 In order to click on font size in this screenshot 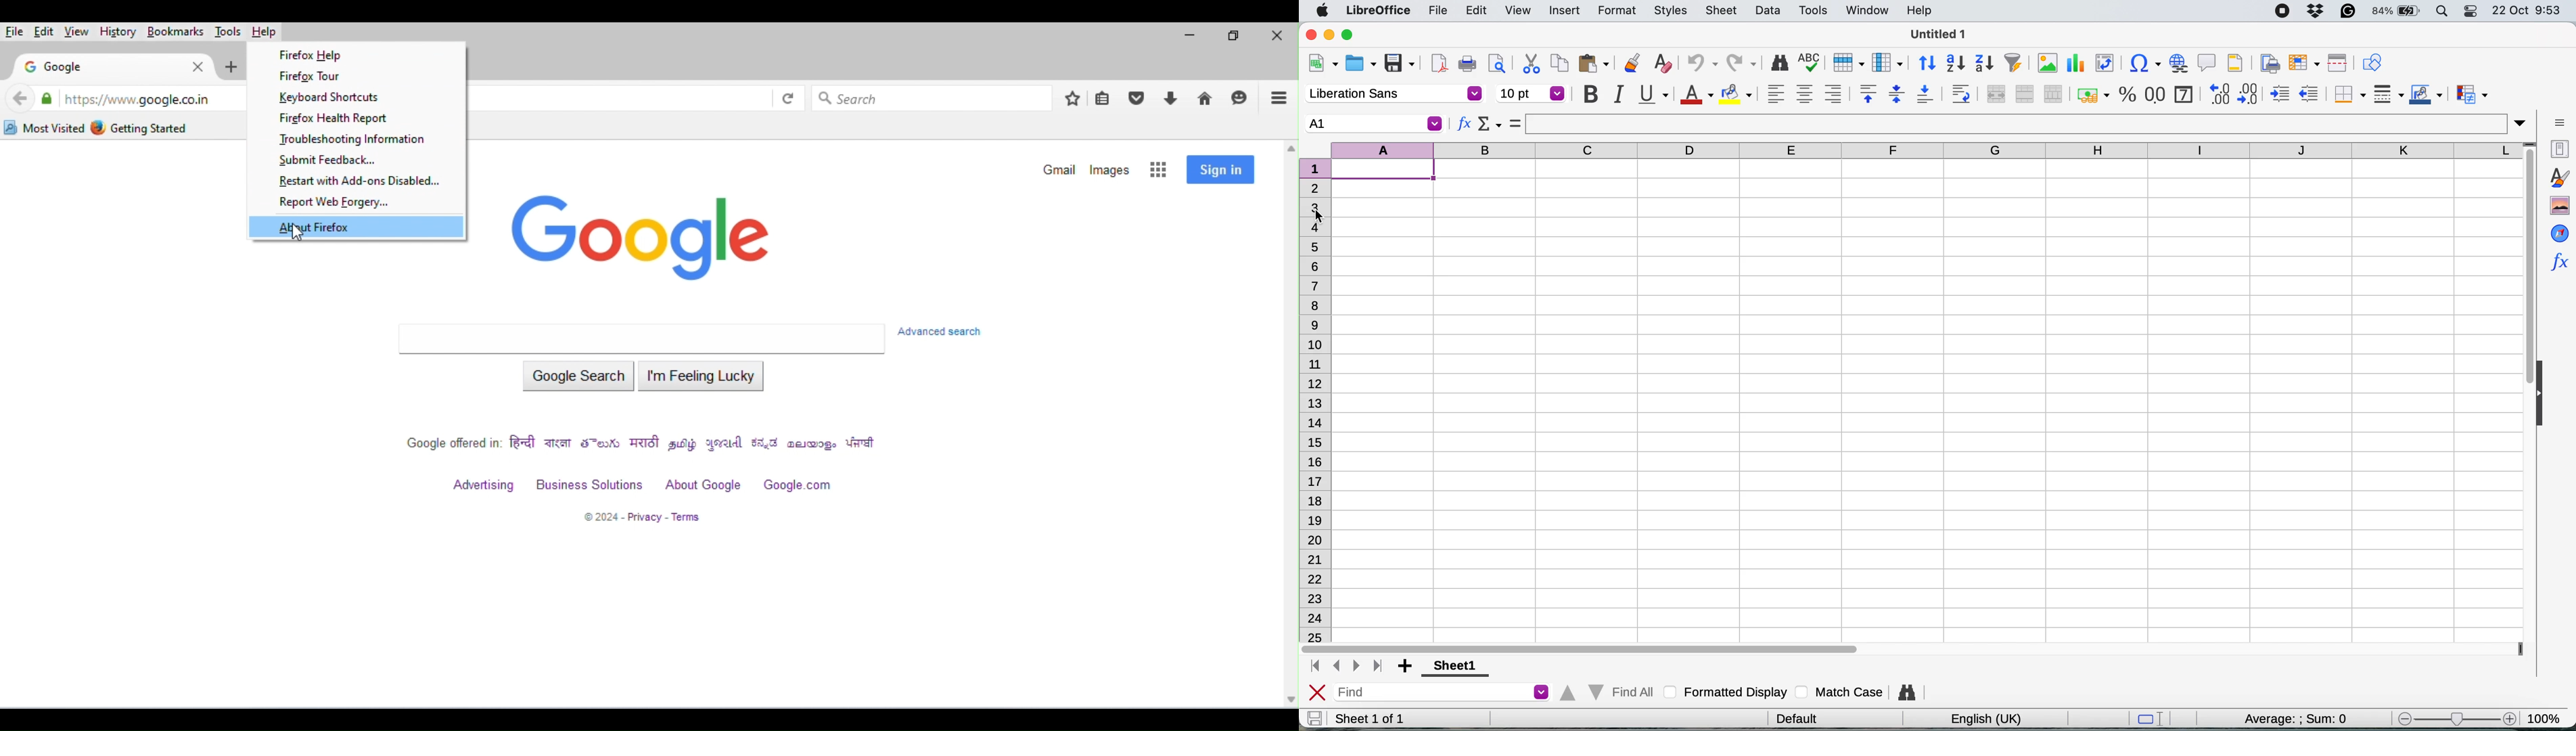, I will do `click(1531, 93)`.